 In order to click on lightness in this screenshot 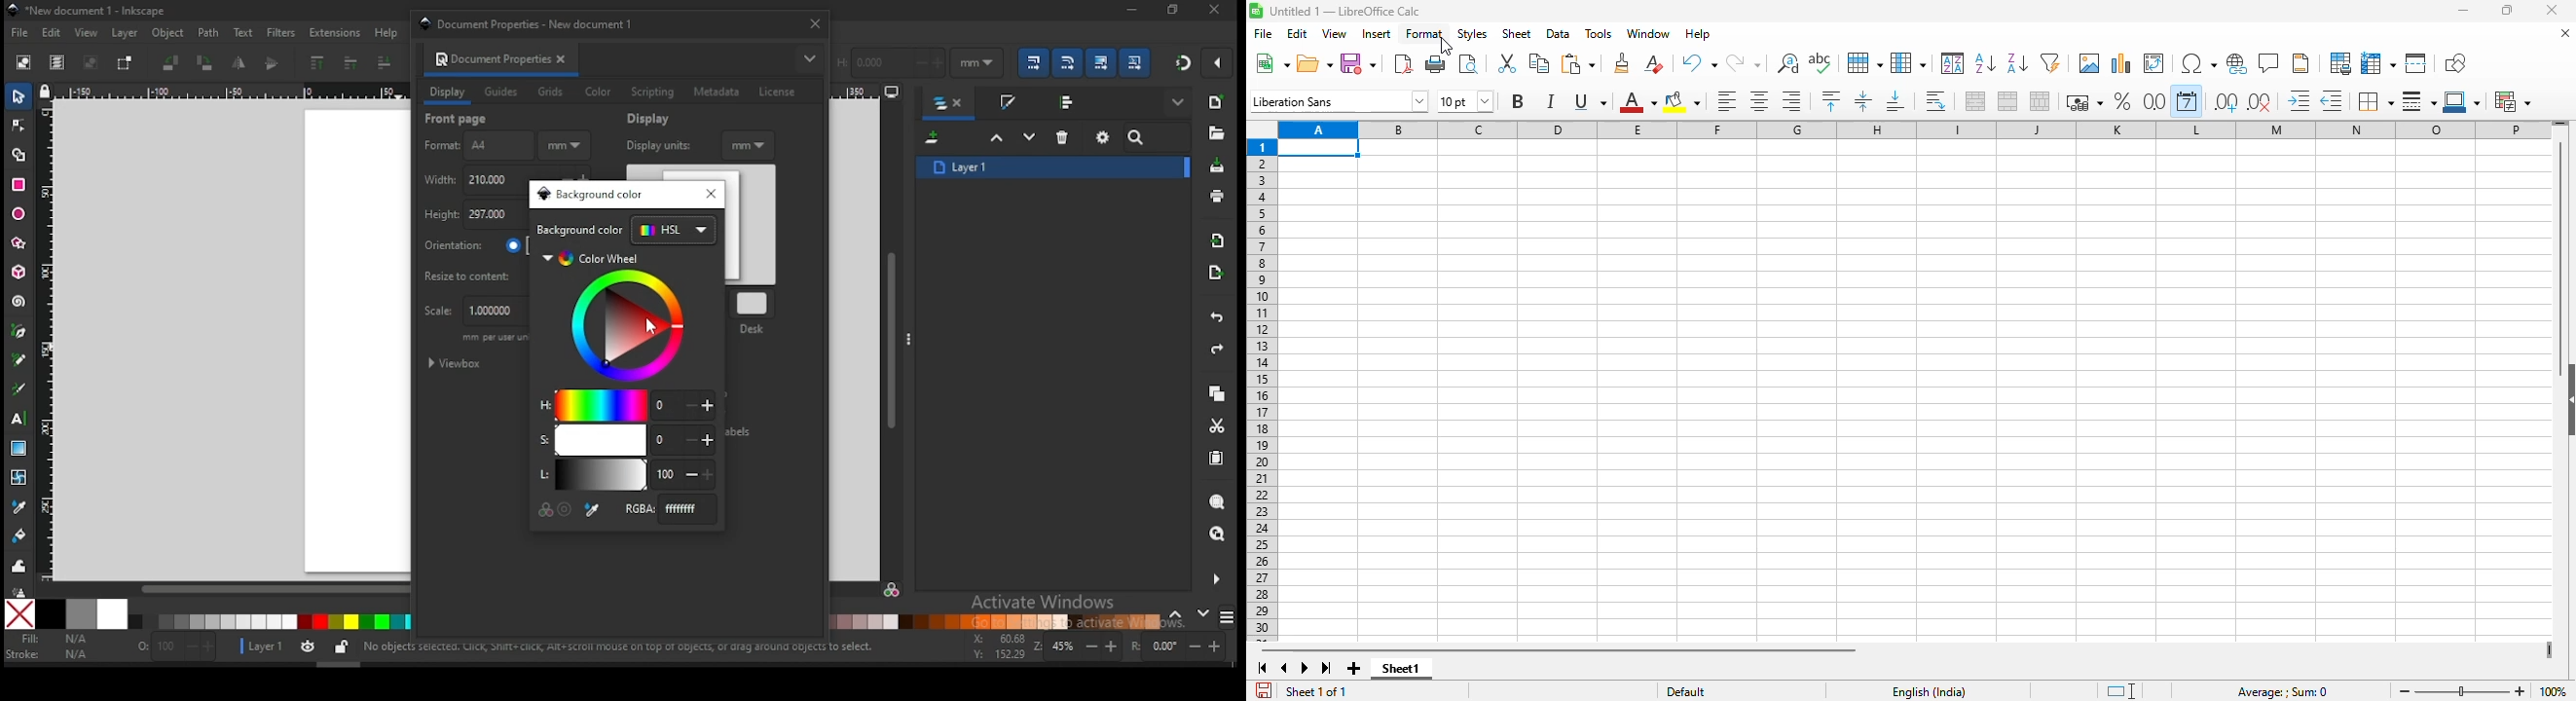, I will do `click(625, 475)`.